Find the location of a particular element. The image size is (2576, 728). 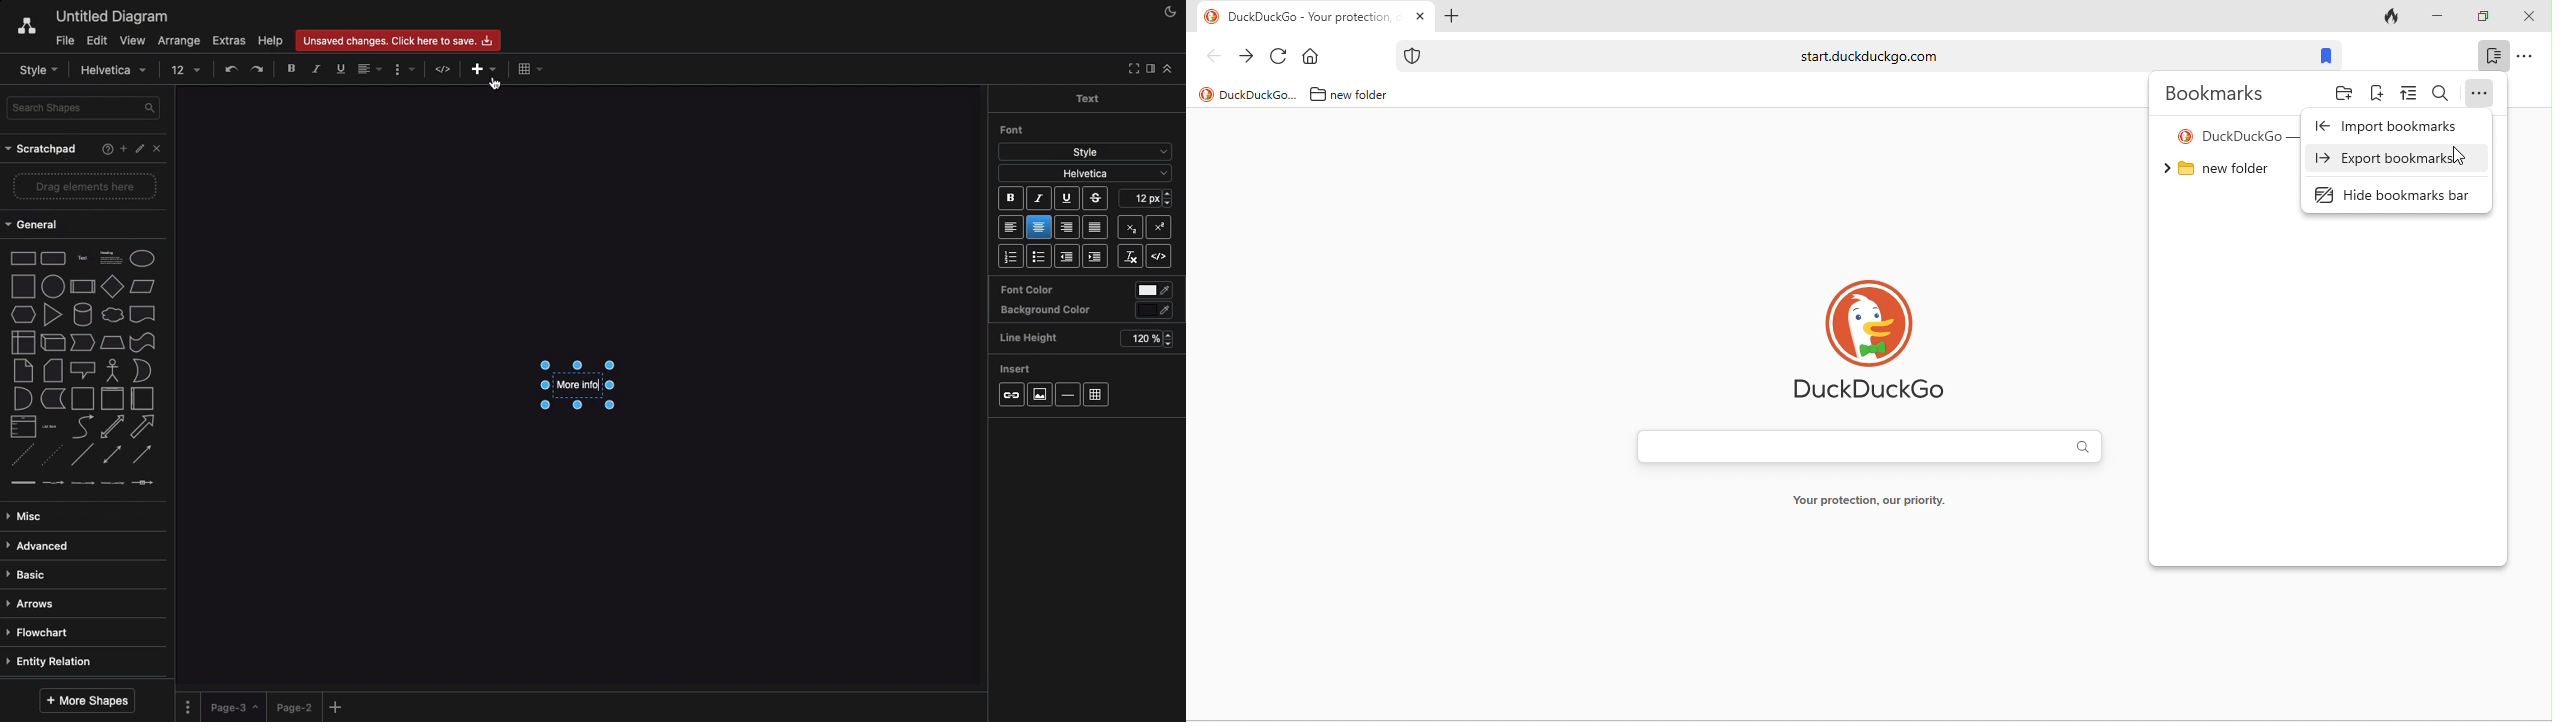

Image is located at coordinates (1039, 394).